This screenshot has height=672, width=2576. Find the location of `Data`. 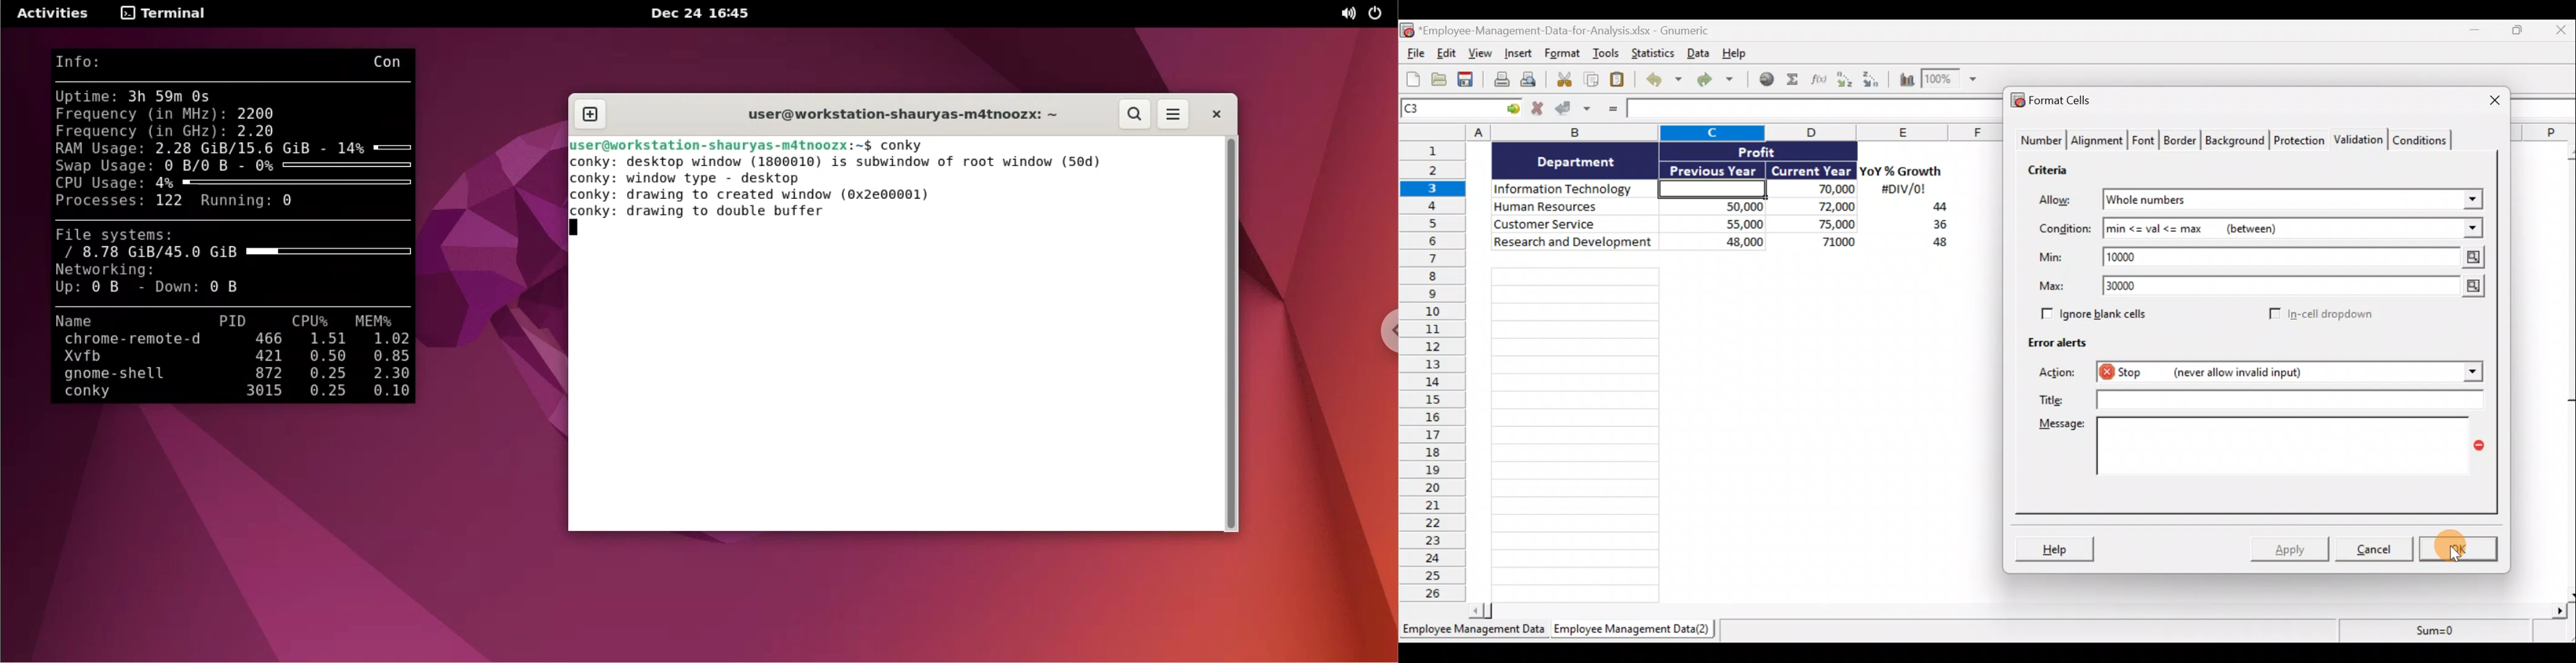

Data is located at coordinates (1697, 53).